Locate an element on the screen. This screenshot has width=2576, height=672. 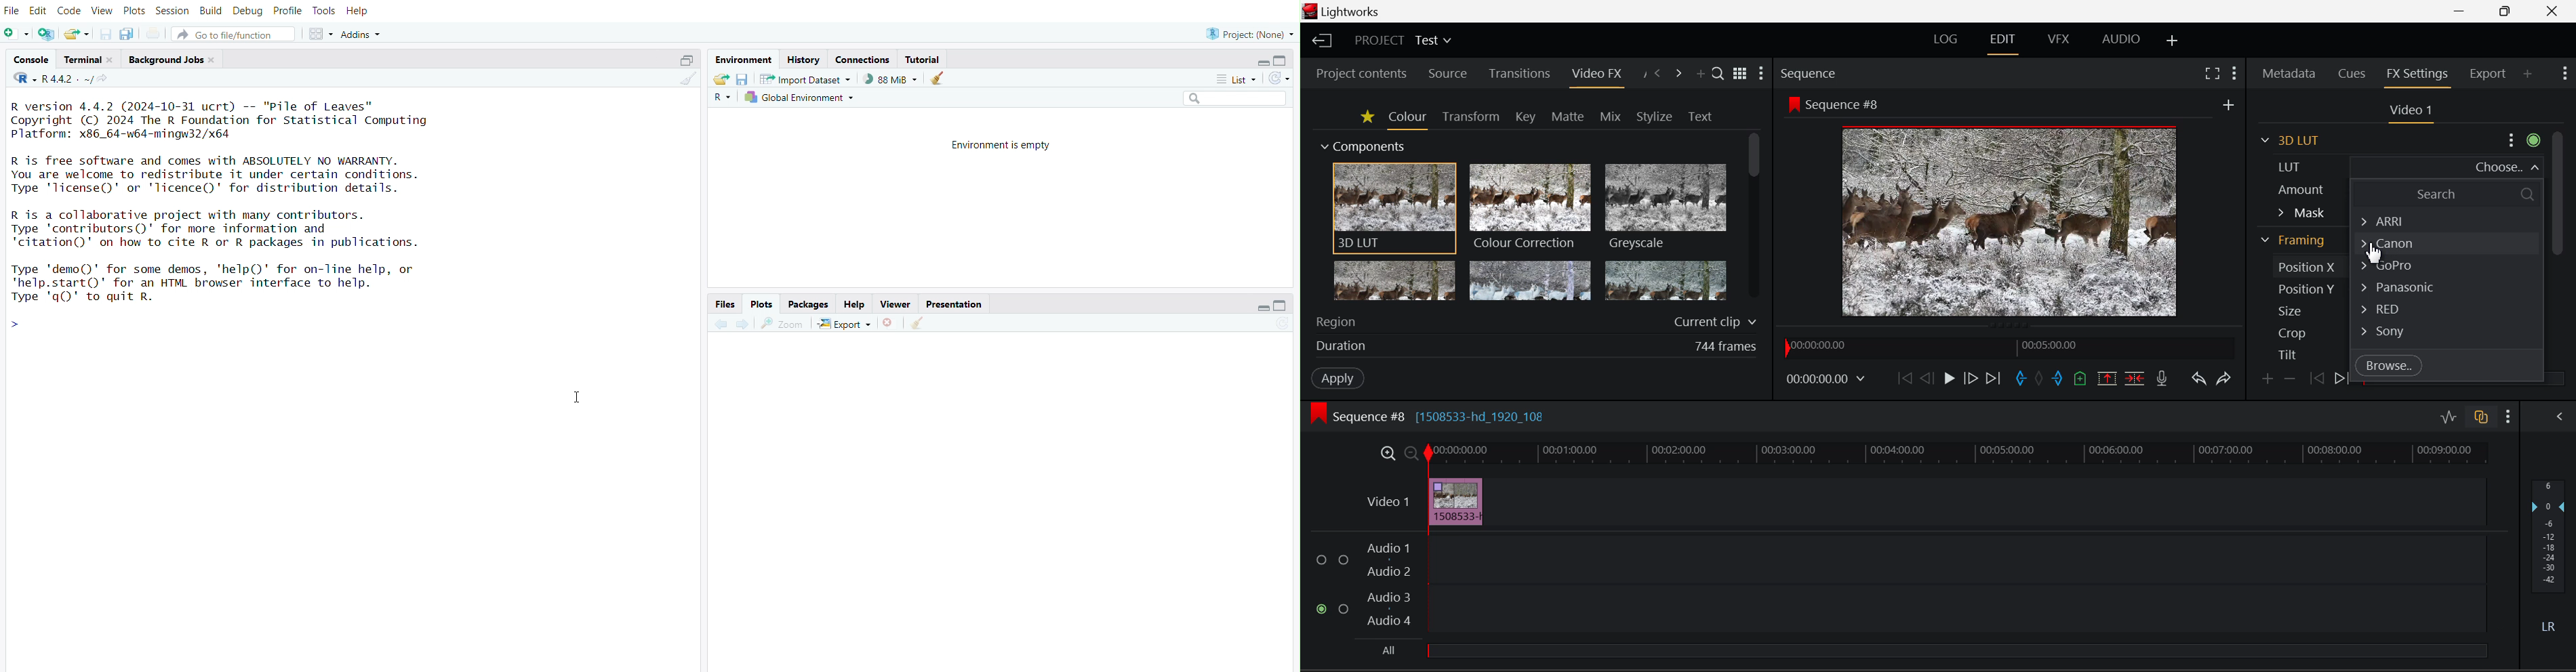
Audio4 is located at coordinates (1389, 620).